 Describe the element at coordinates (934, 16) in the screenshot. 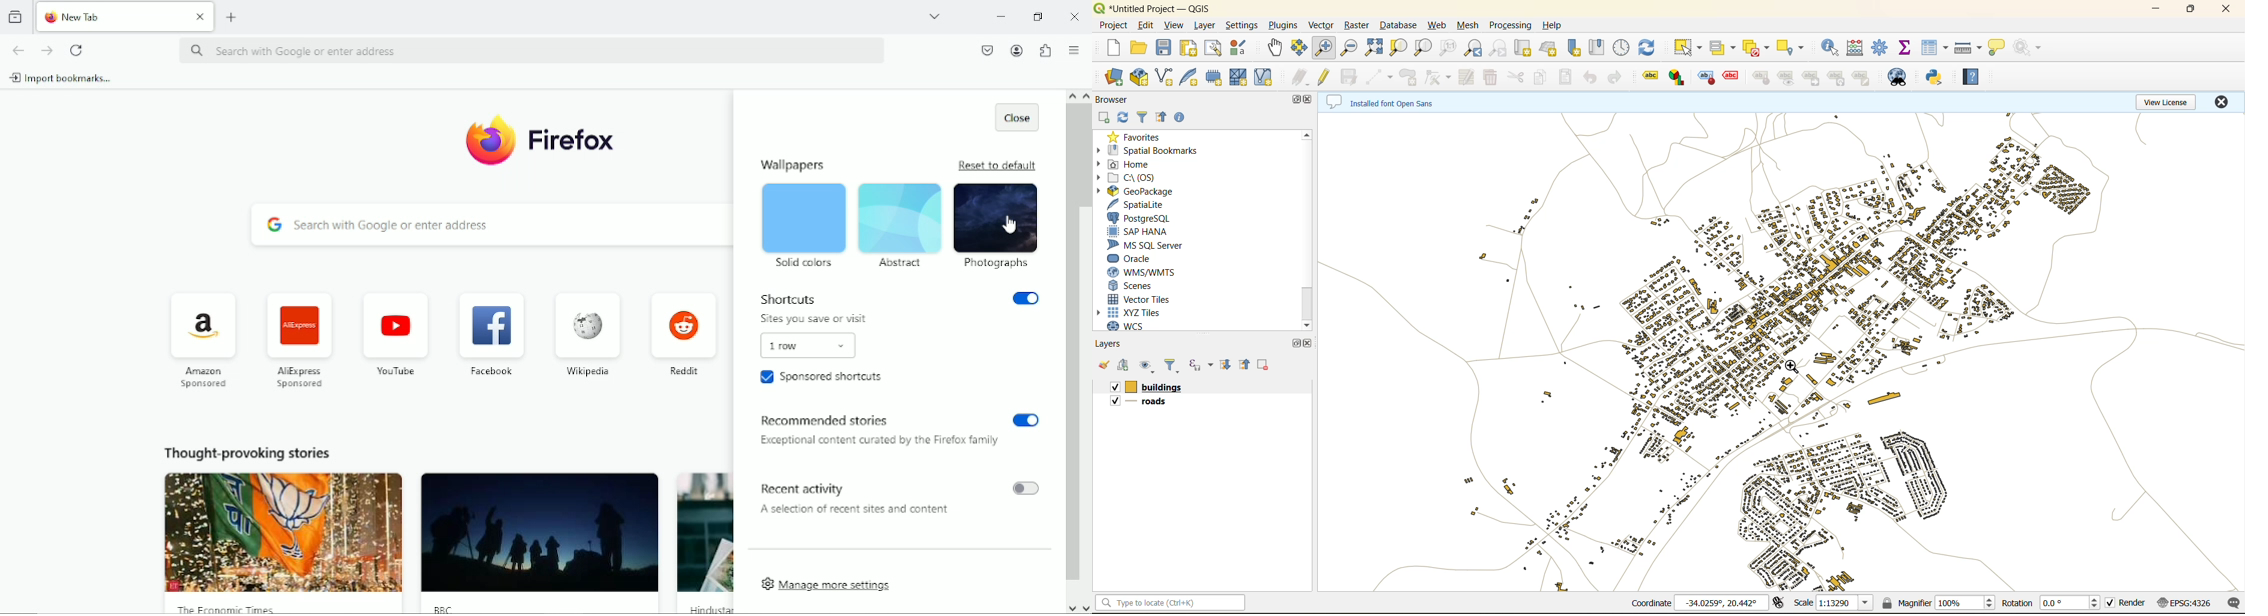

I see `List all tabs` at that location.